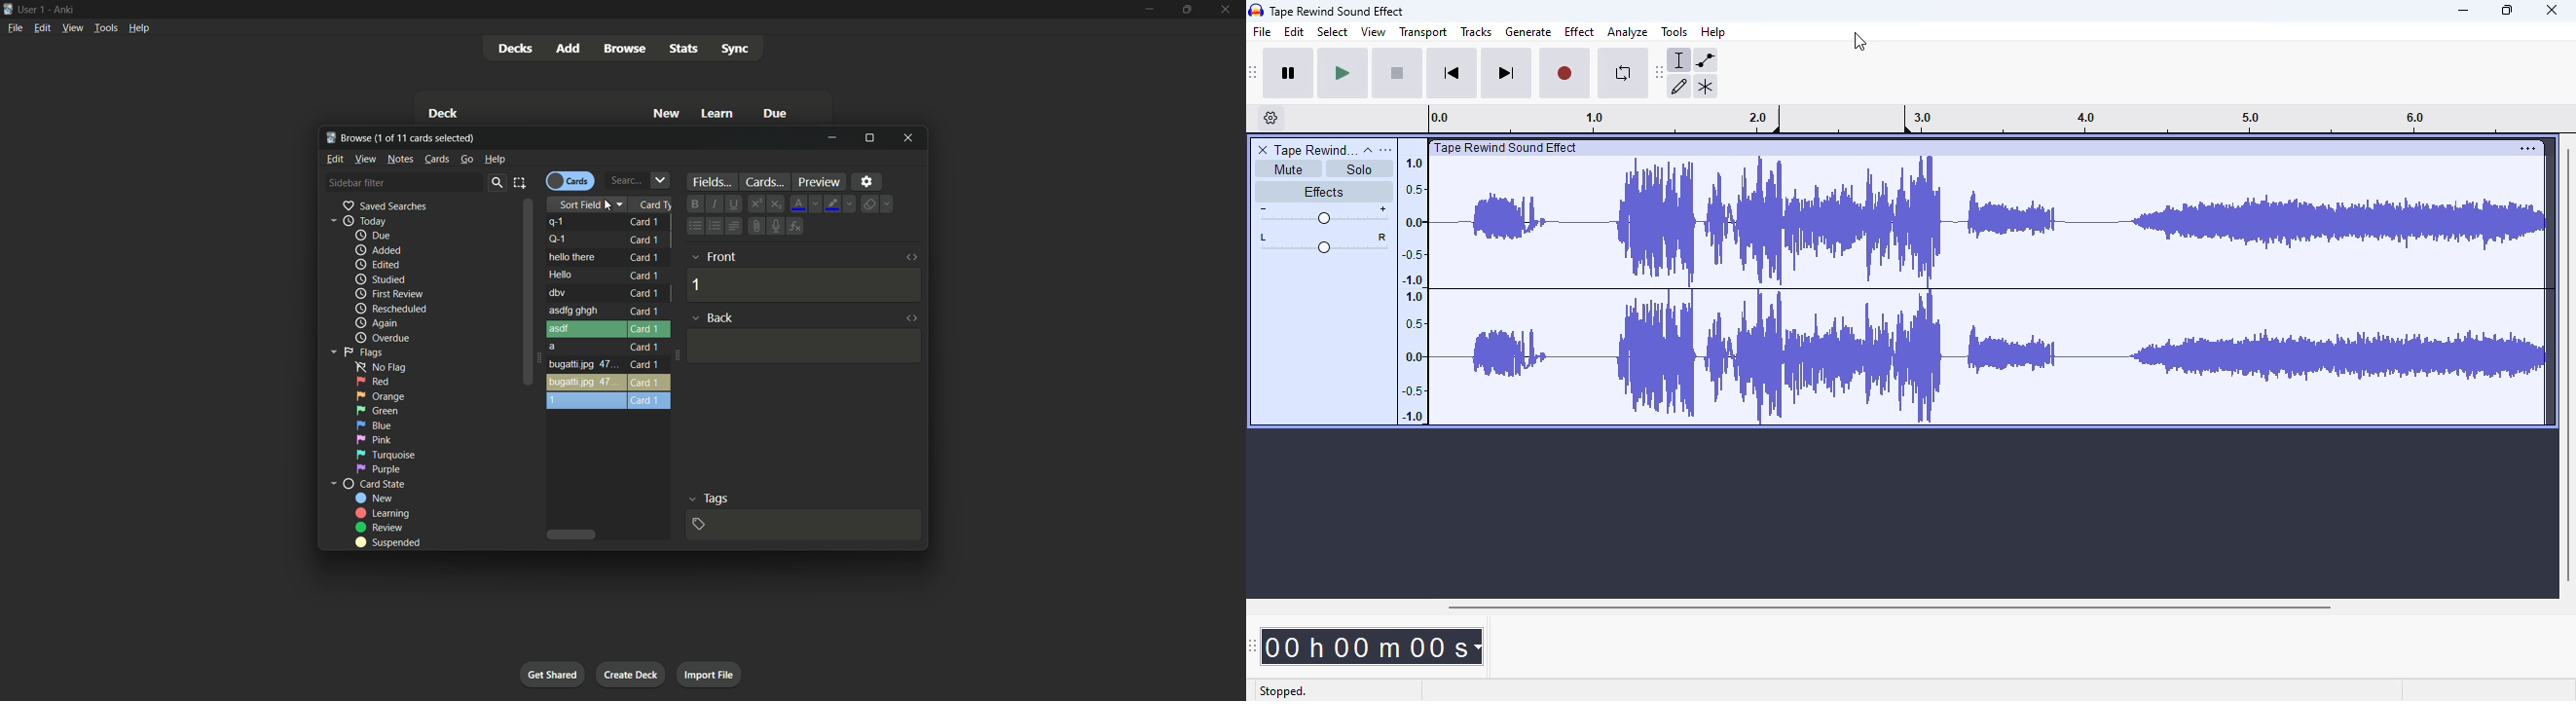  Describe the element at coordinates (833, 205) in the screenshot. I see `text highlight` at that location.